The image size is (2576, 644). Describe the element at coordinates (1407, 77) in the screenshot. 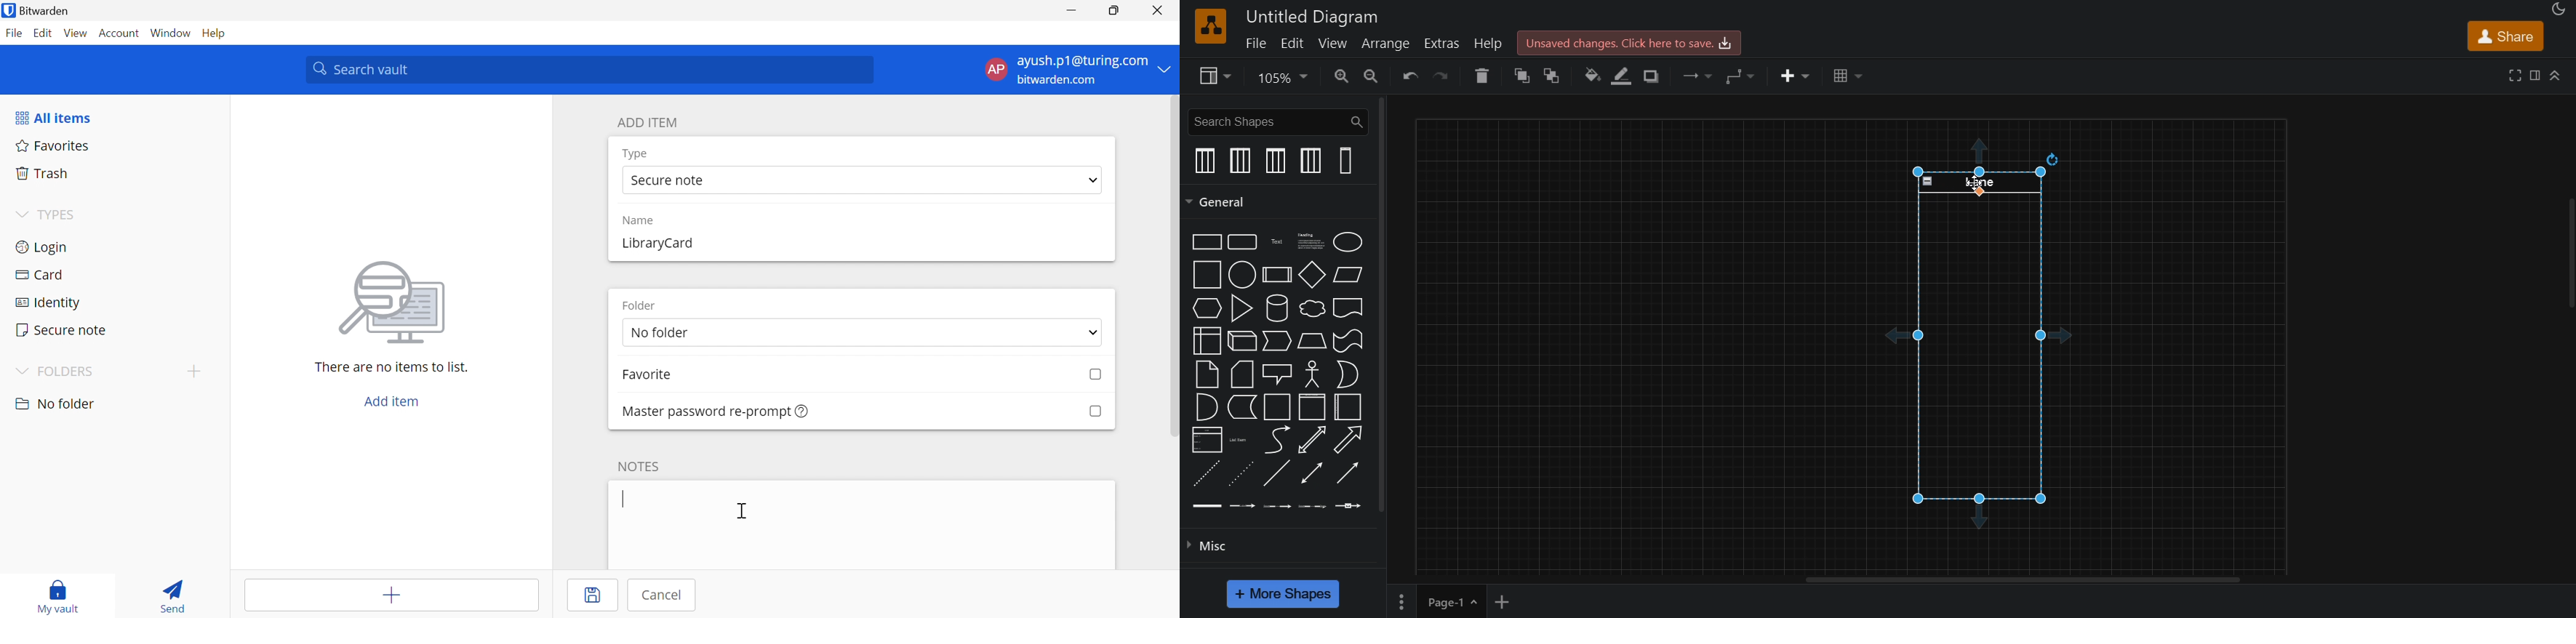

I see `undo` at that location.